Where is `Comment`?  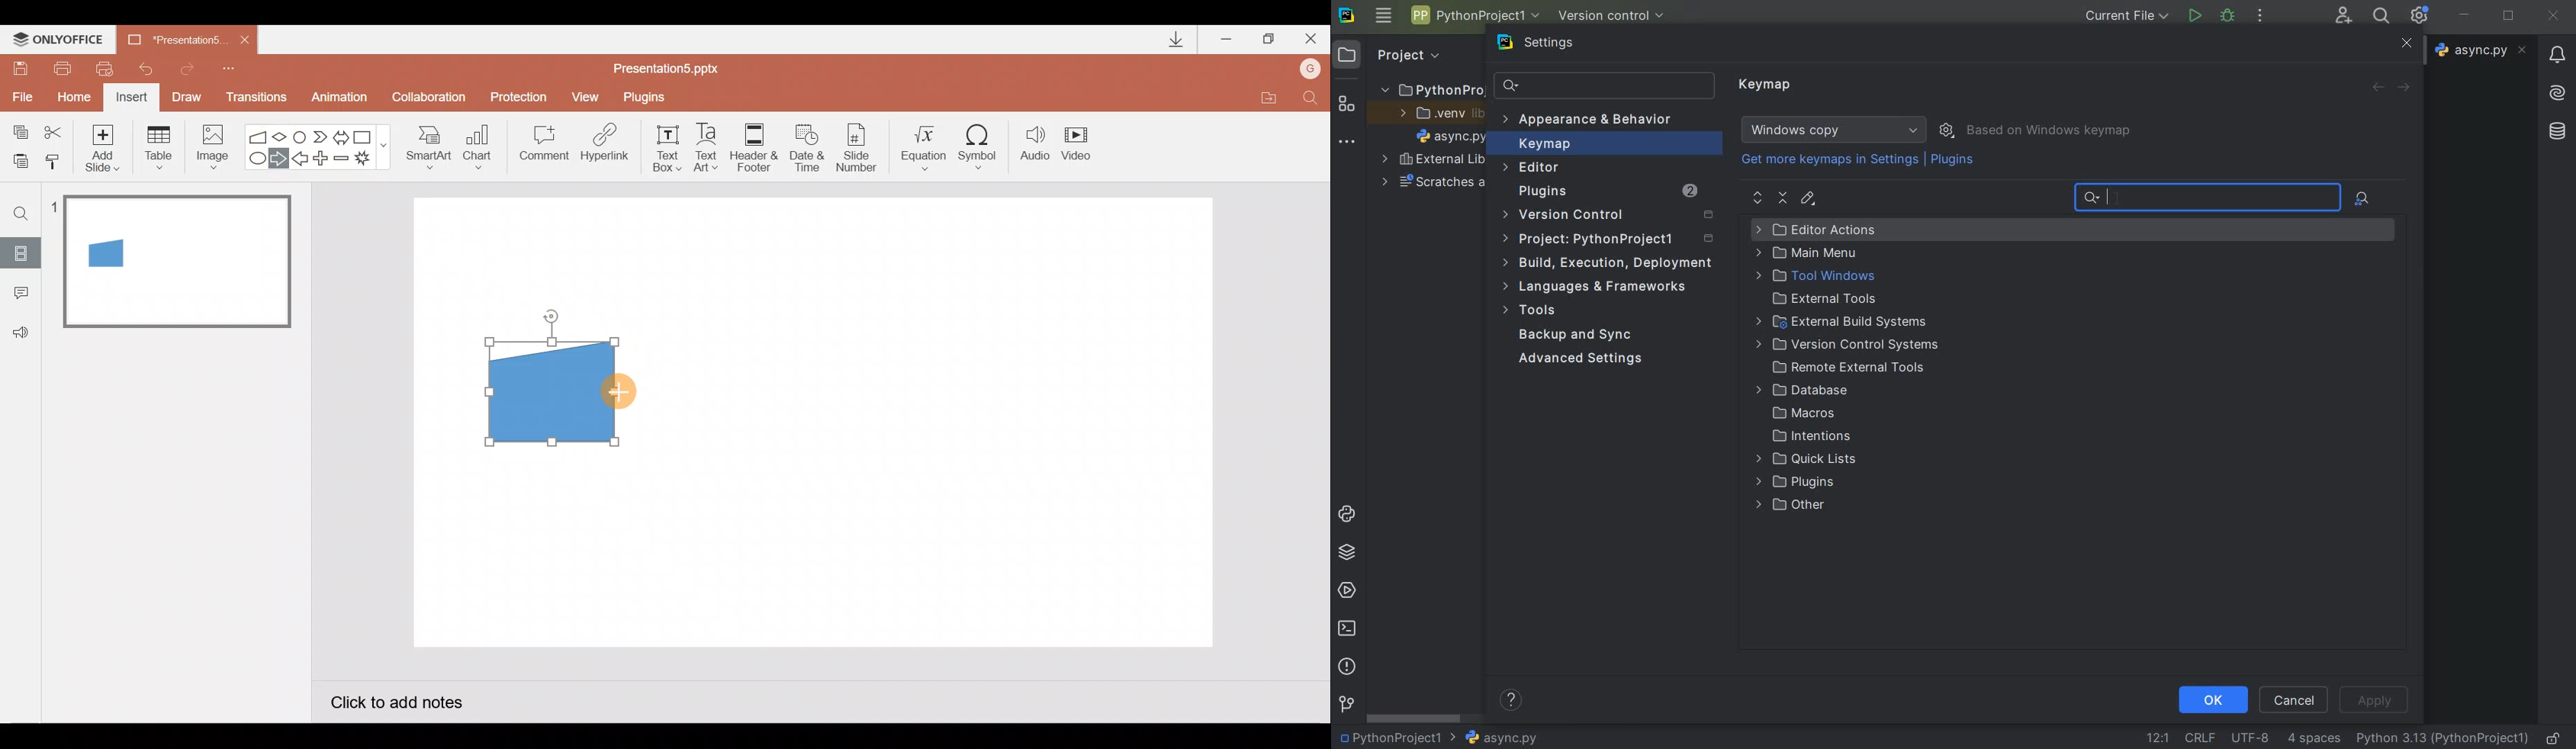 Comment is located at coordinates (542, 148).